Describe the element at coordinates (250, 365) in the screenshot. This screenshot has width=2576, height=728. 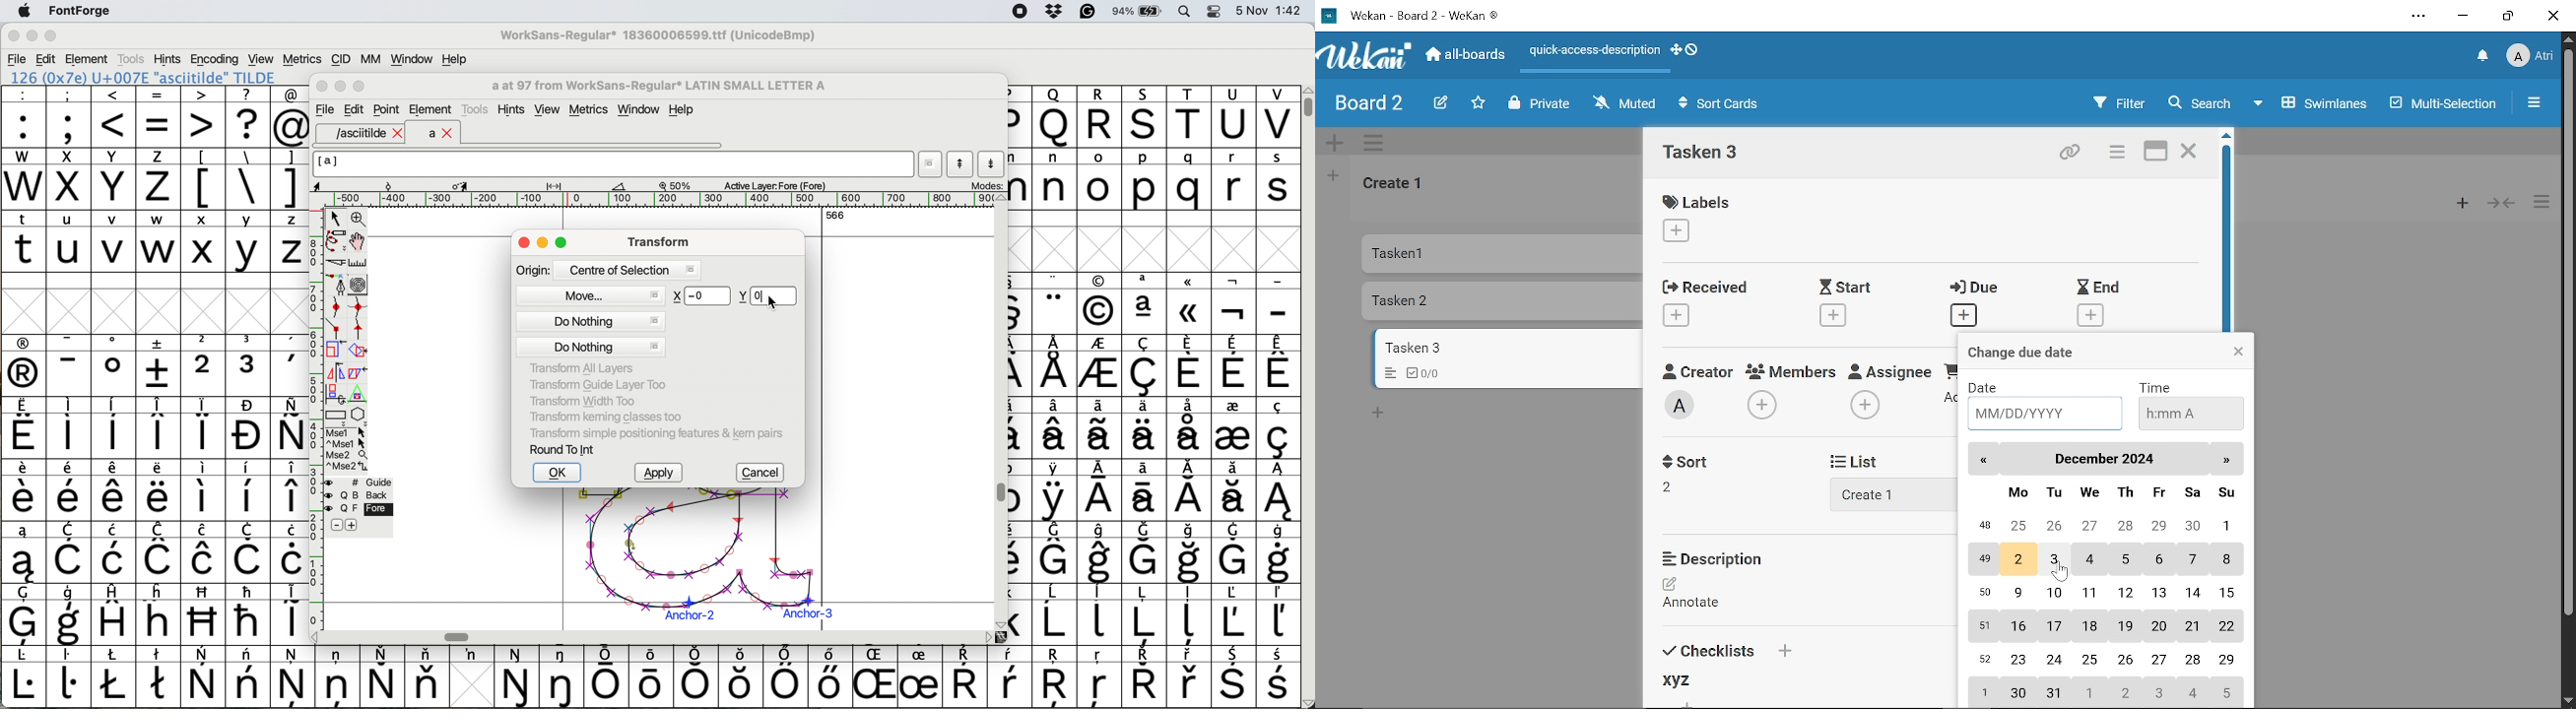
I see `symbol` at that location.